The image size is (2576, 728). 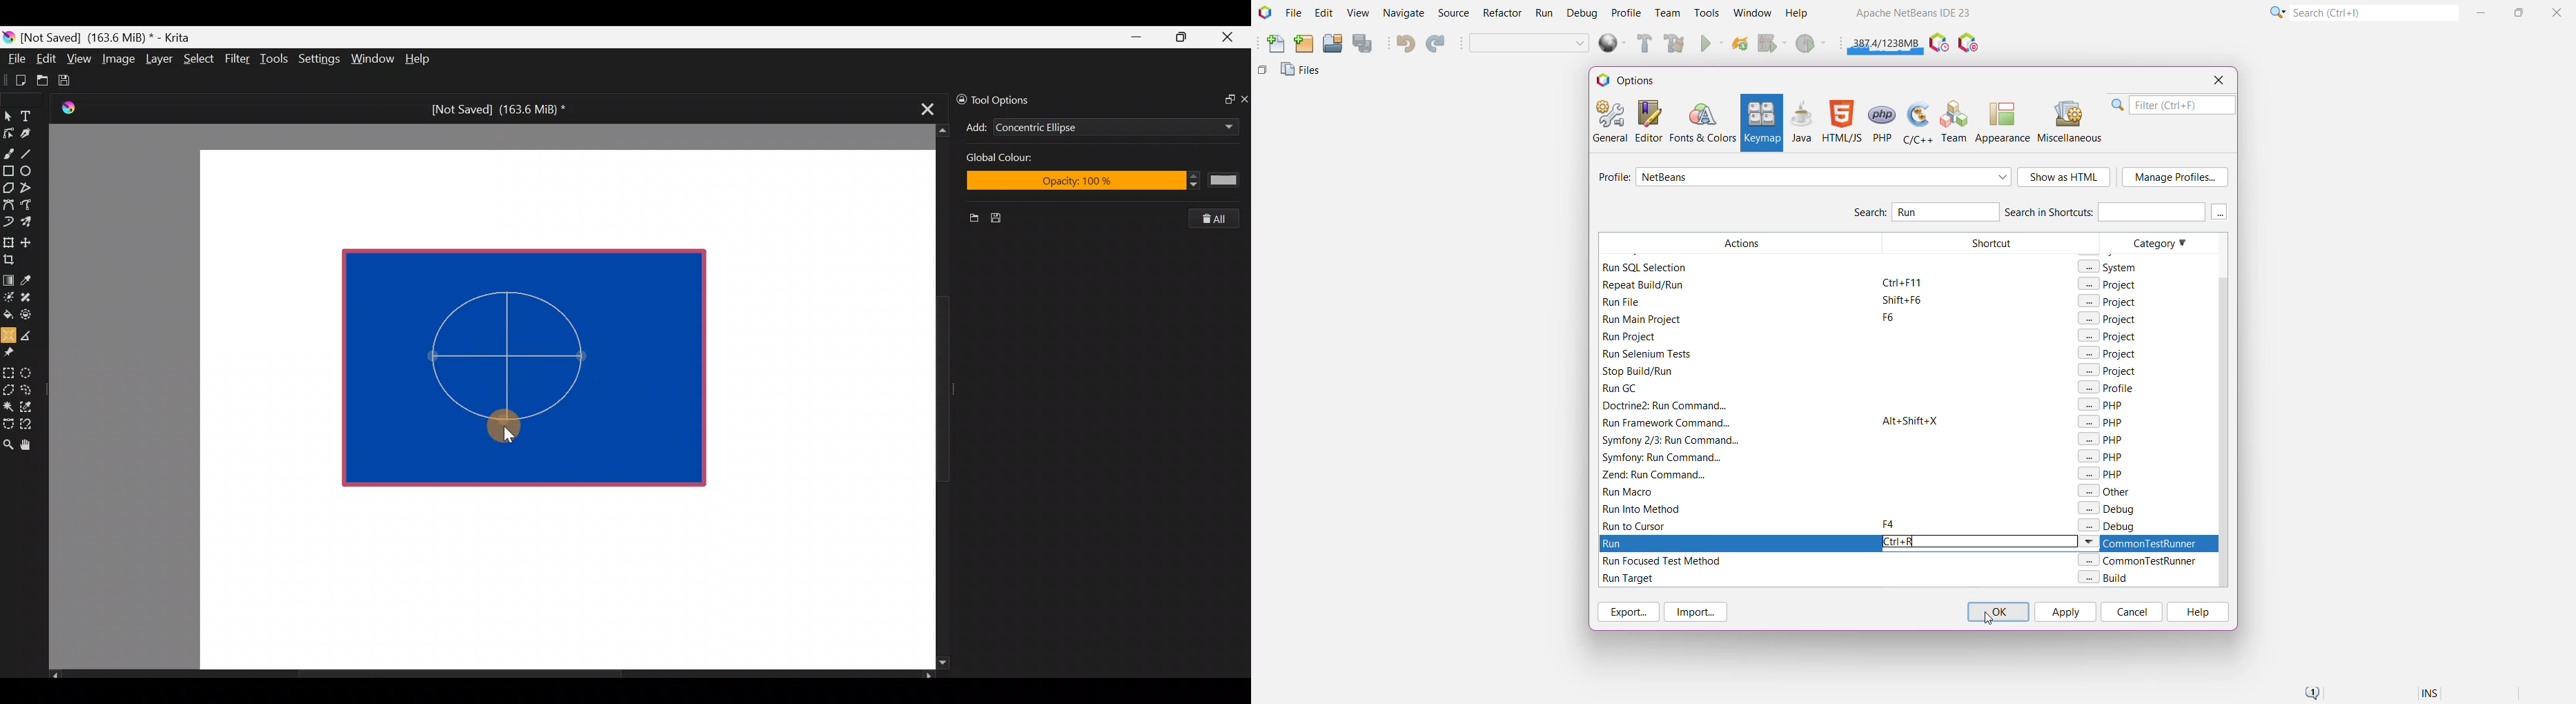 I want to click on Bezier curve selection tool, so click(x=8, y=422).